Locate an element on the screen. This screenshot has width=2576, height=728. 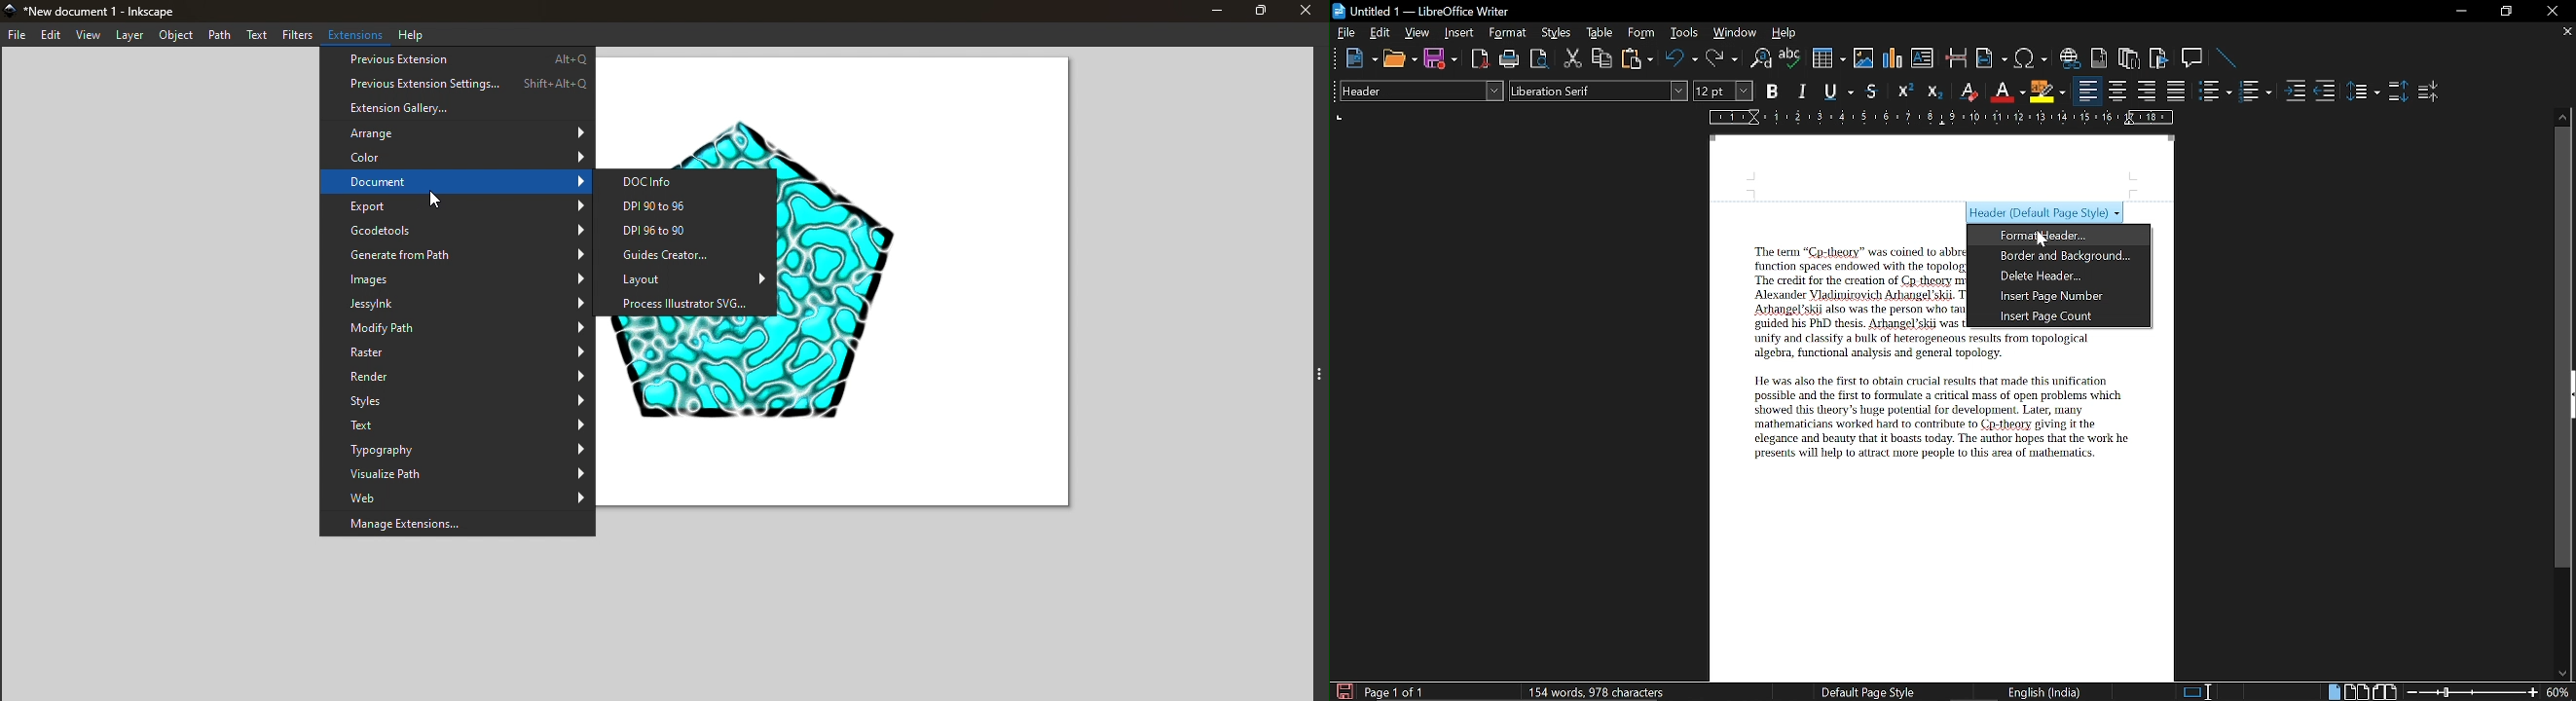
cursor is located at coordinates (432, 199).